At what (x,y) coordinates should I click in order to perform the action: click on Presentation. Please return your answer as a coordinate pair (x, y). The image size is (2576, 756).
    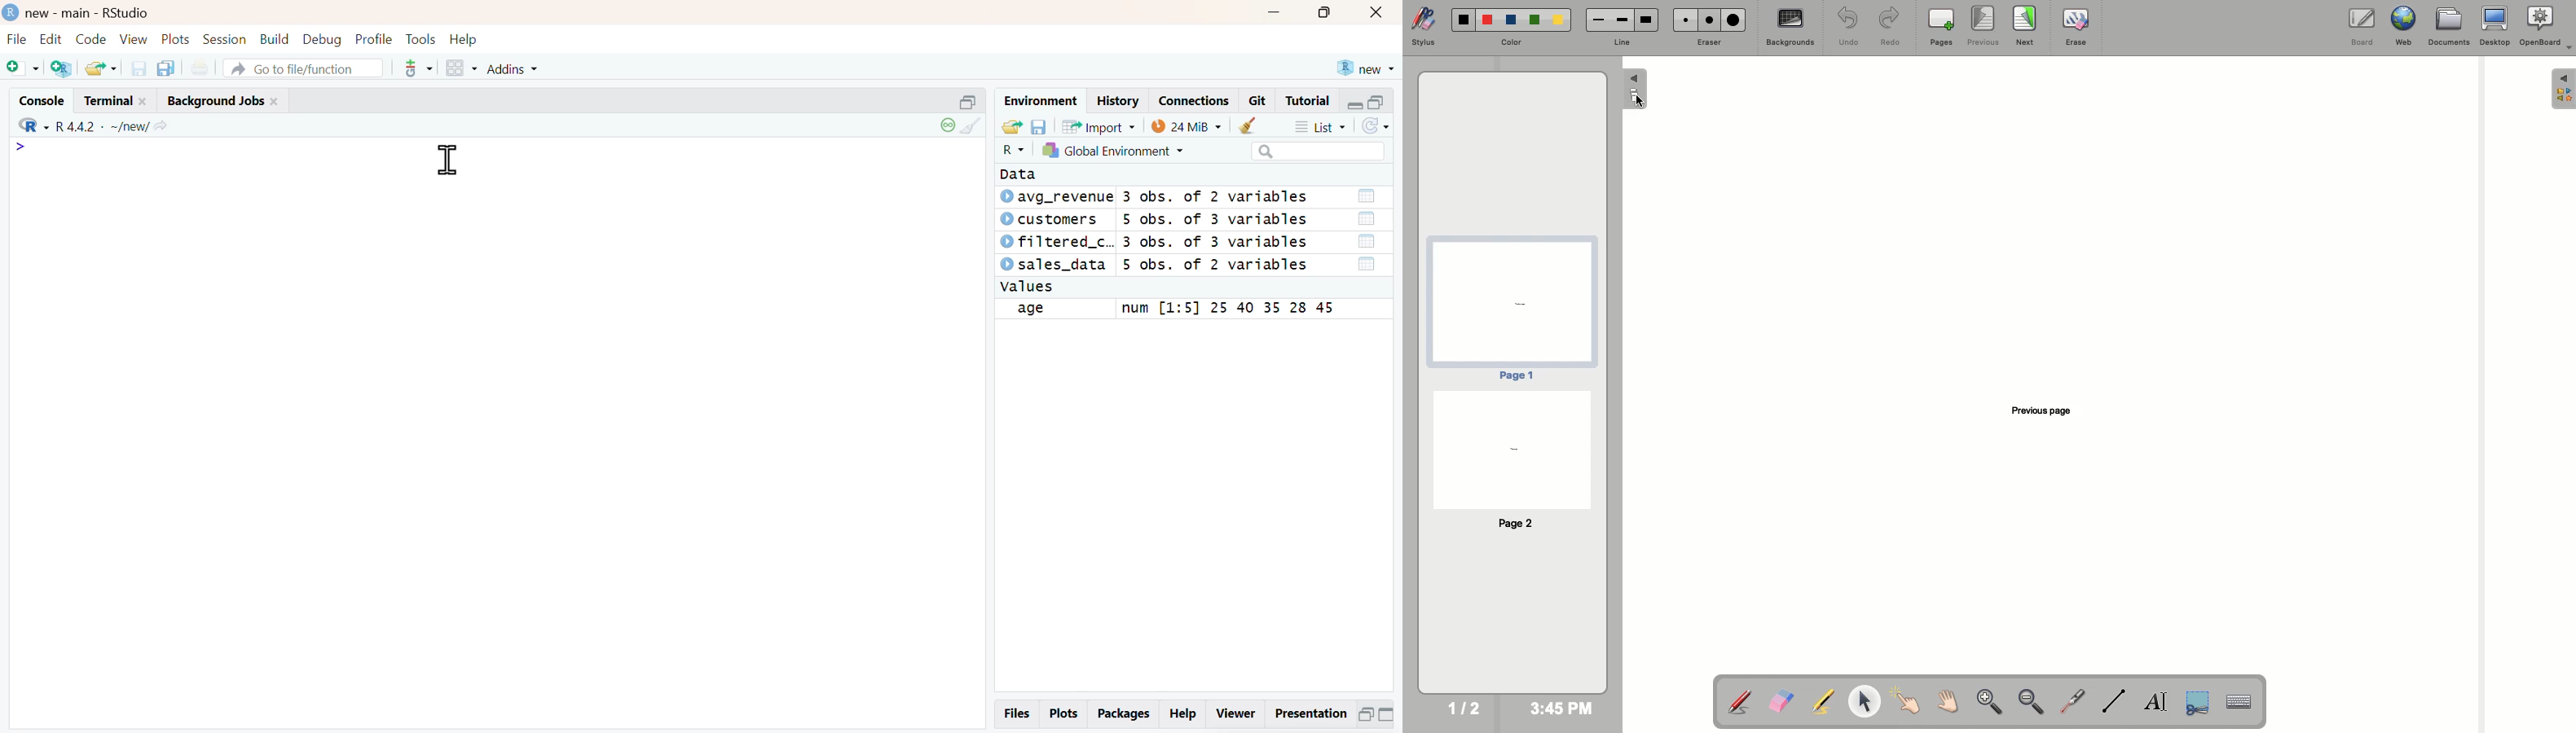
    Looking at the image, I should click on (1310, 715).